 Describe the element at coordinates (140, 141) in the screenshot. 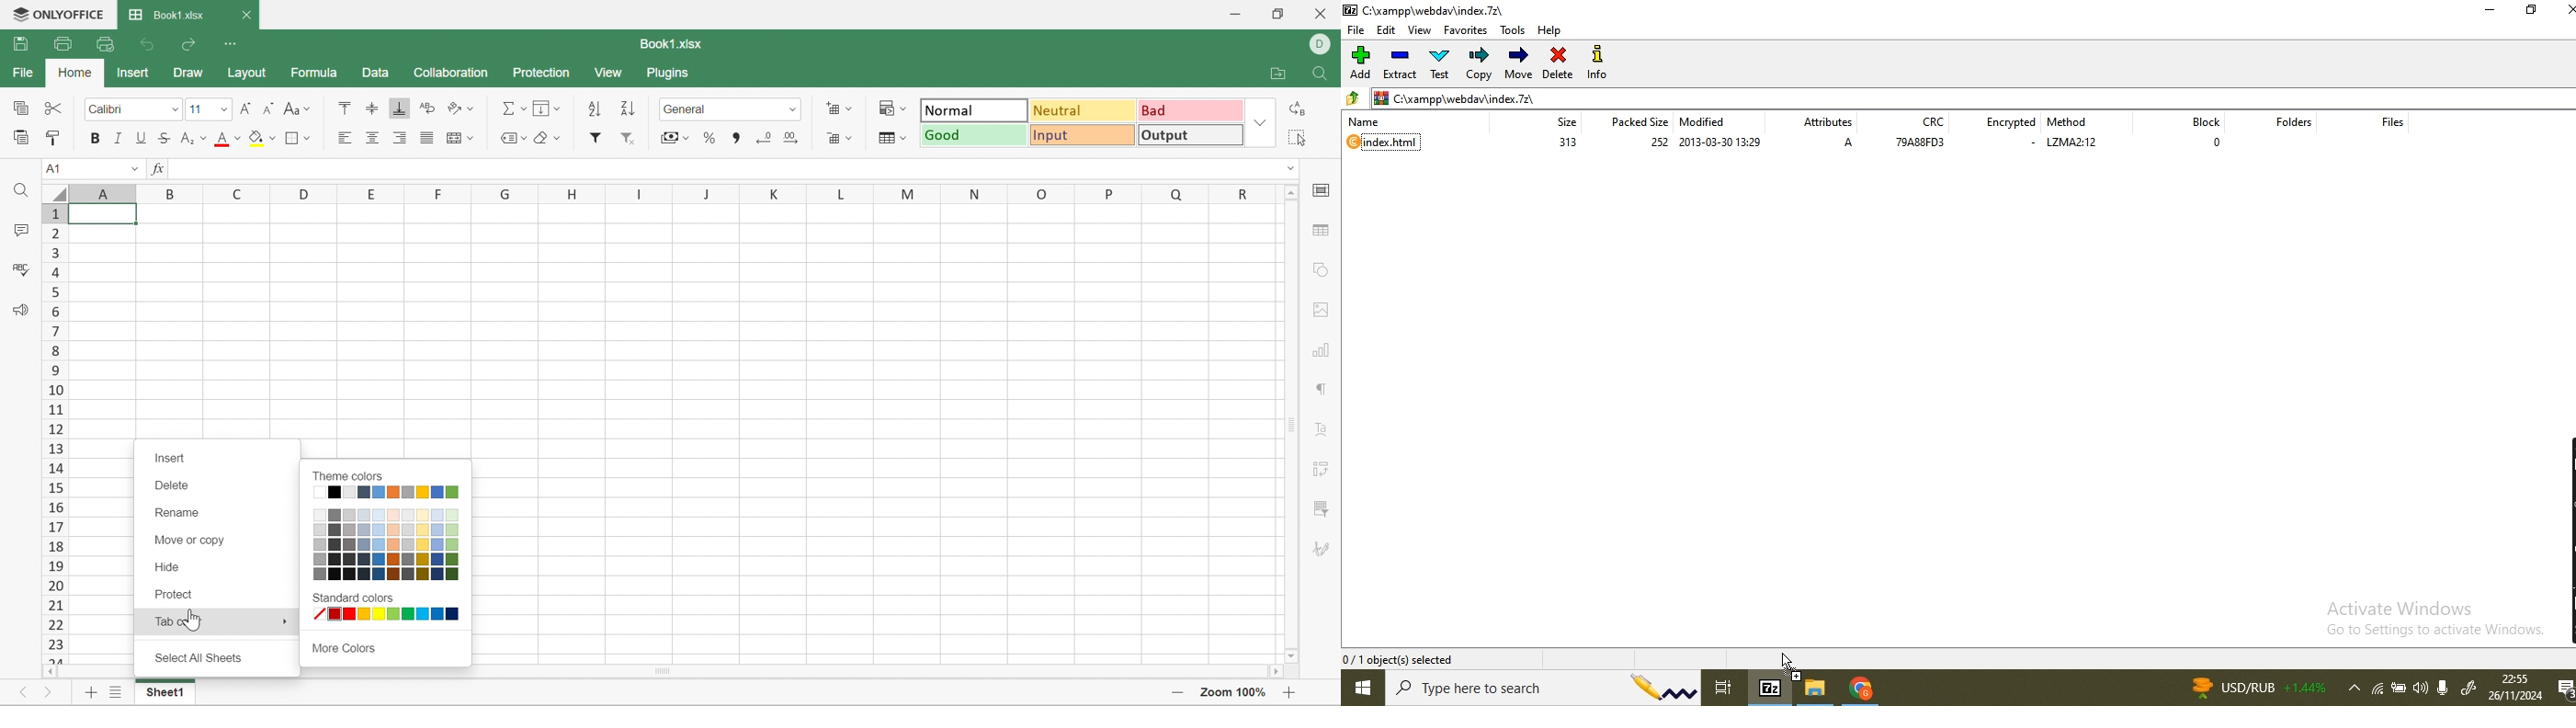

I see `Underline` at that location.